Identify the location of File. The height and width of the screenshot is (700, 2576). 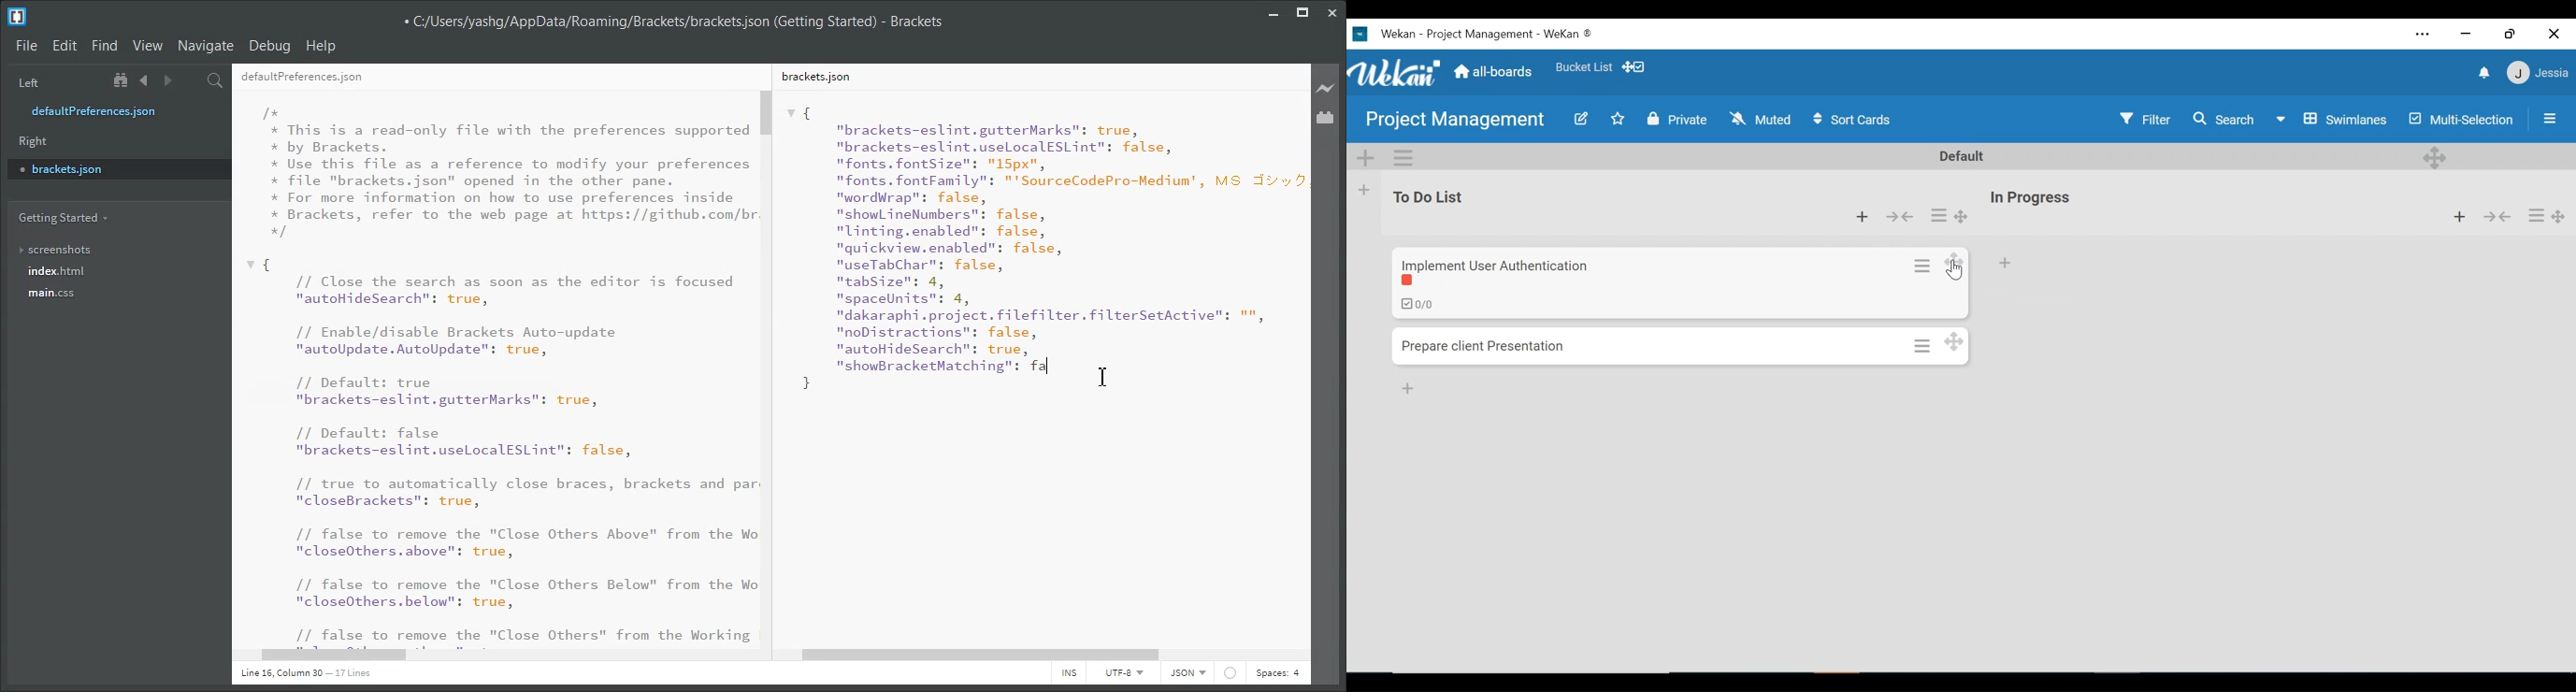
(26, 47).